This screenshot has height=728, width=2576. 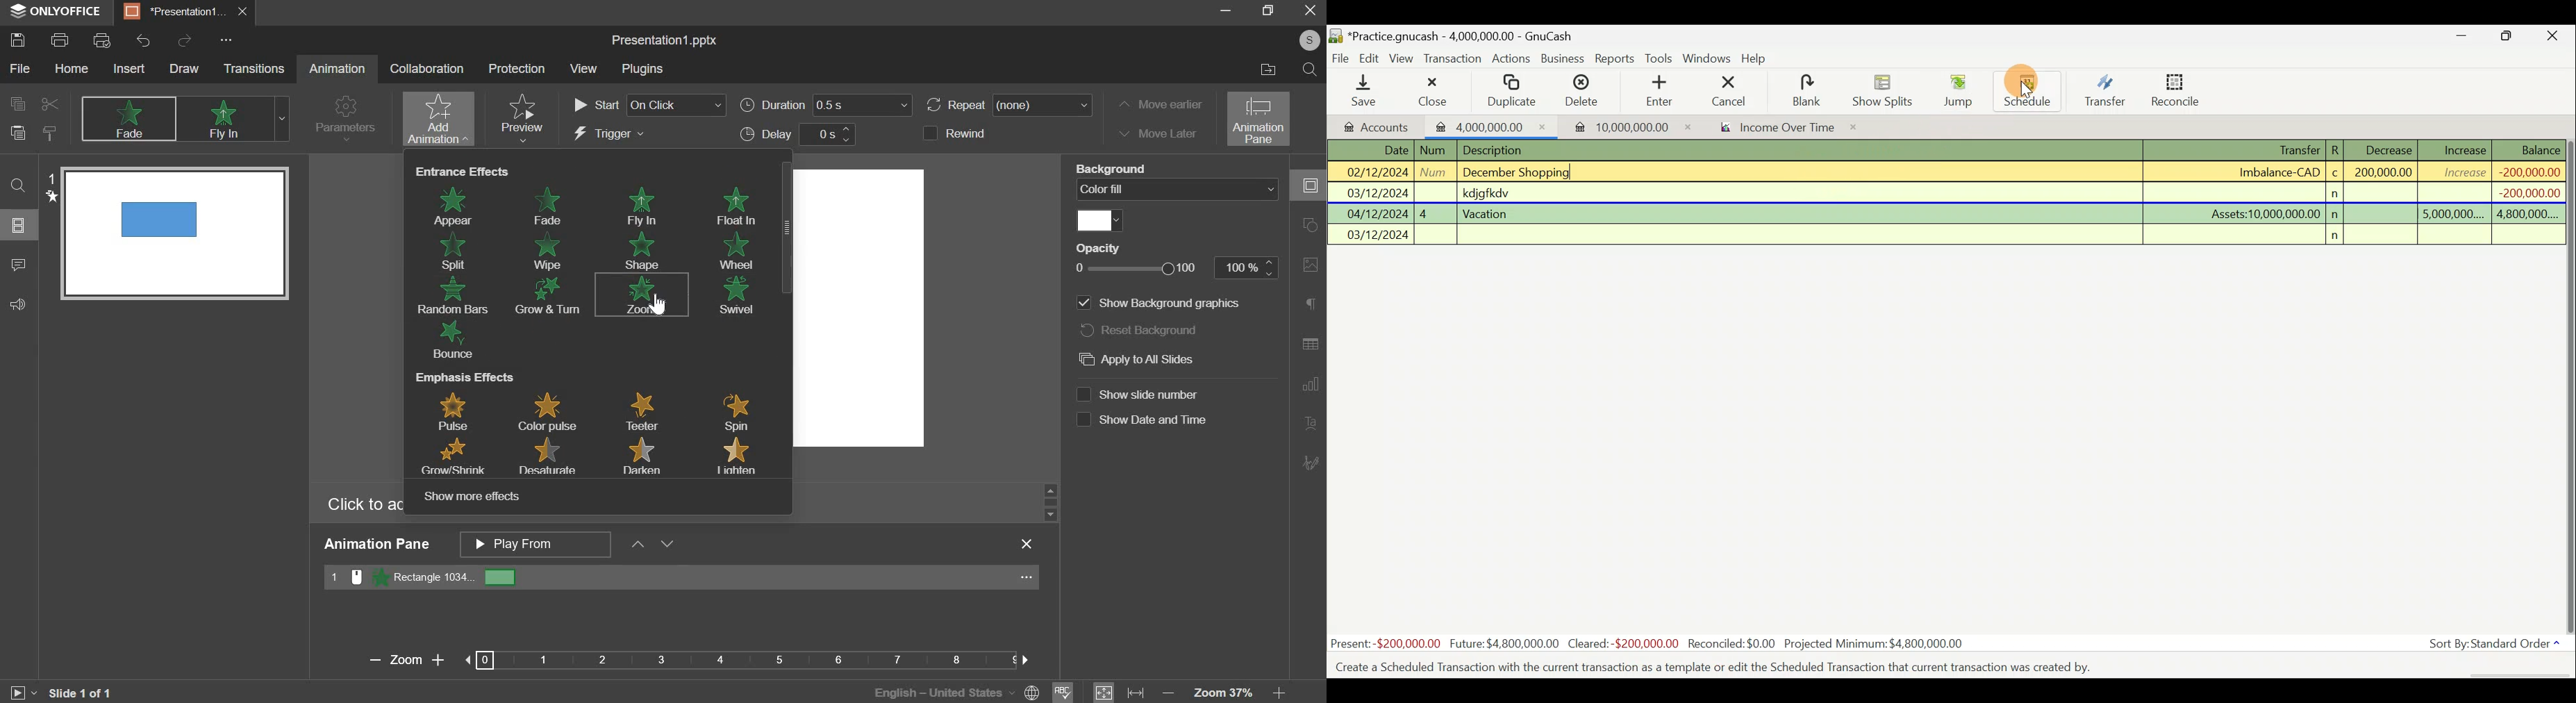 What do you see at coordinates (517, 69) in the screenshot?
I see `Protection` at bounding box center [517, 69].